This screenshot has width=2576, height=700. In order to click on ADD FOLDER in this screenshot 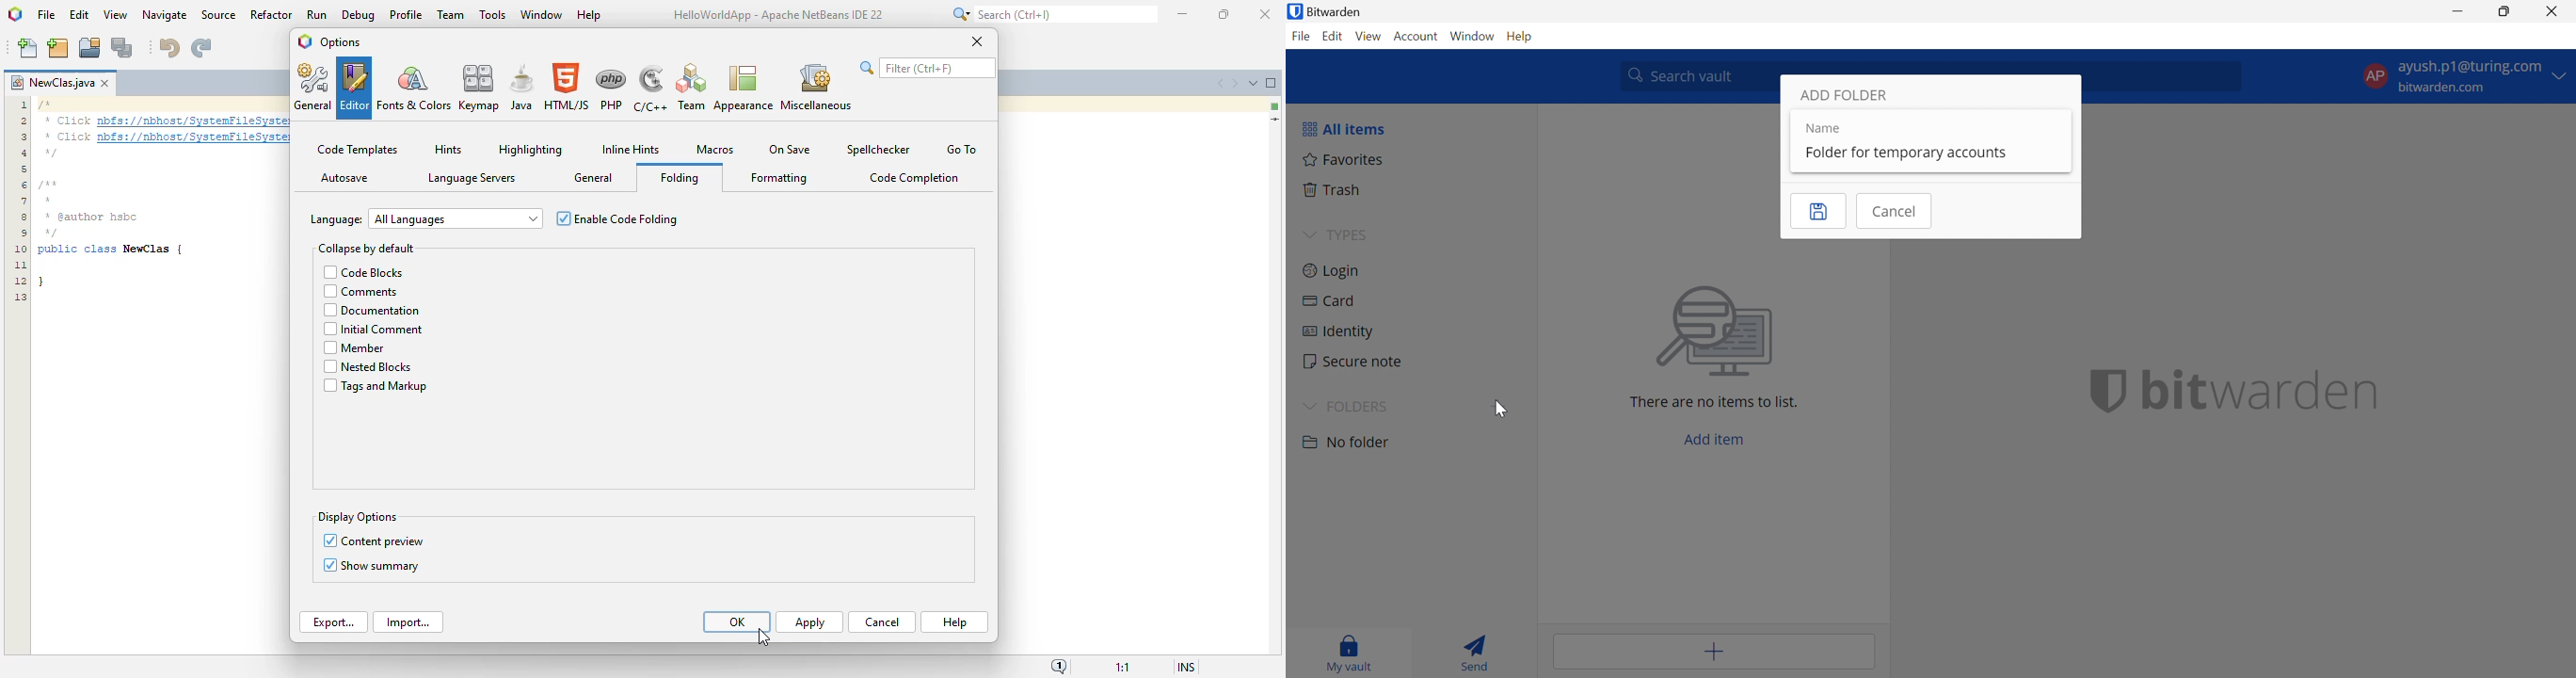, I will do `click(1845, 95)`.